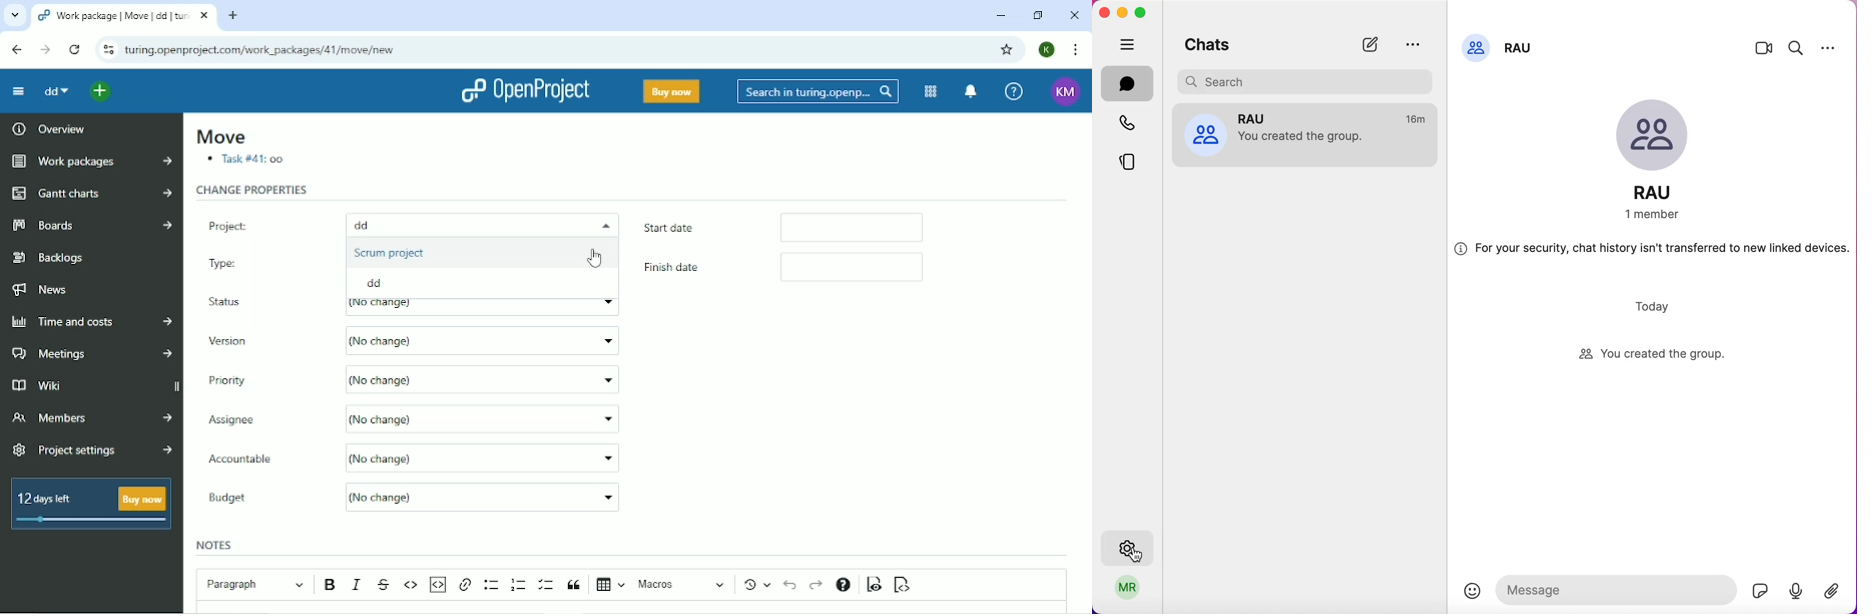 This screenshot has width=1876, height=616. Describe the element at coordinates (1662, 215) in the screenshot. I see `members` at that location.